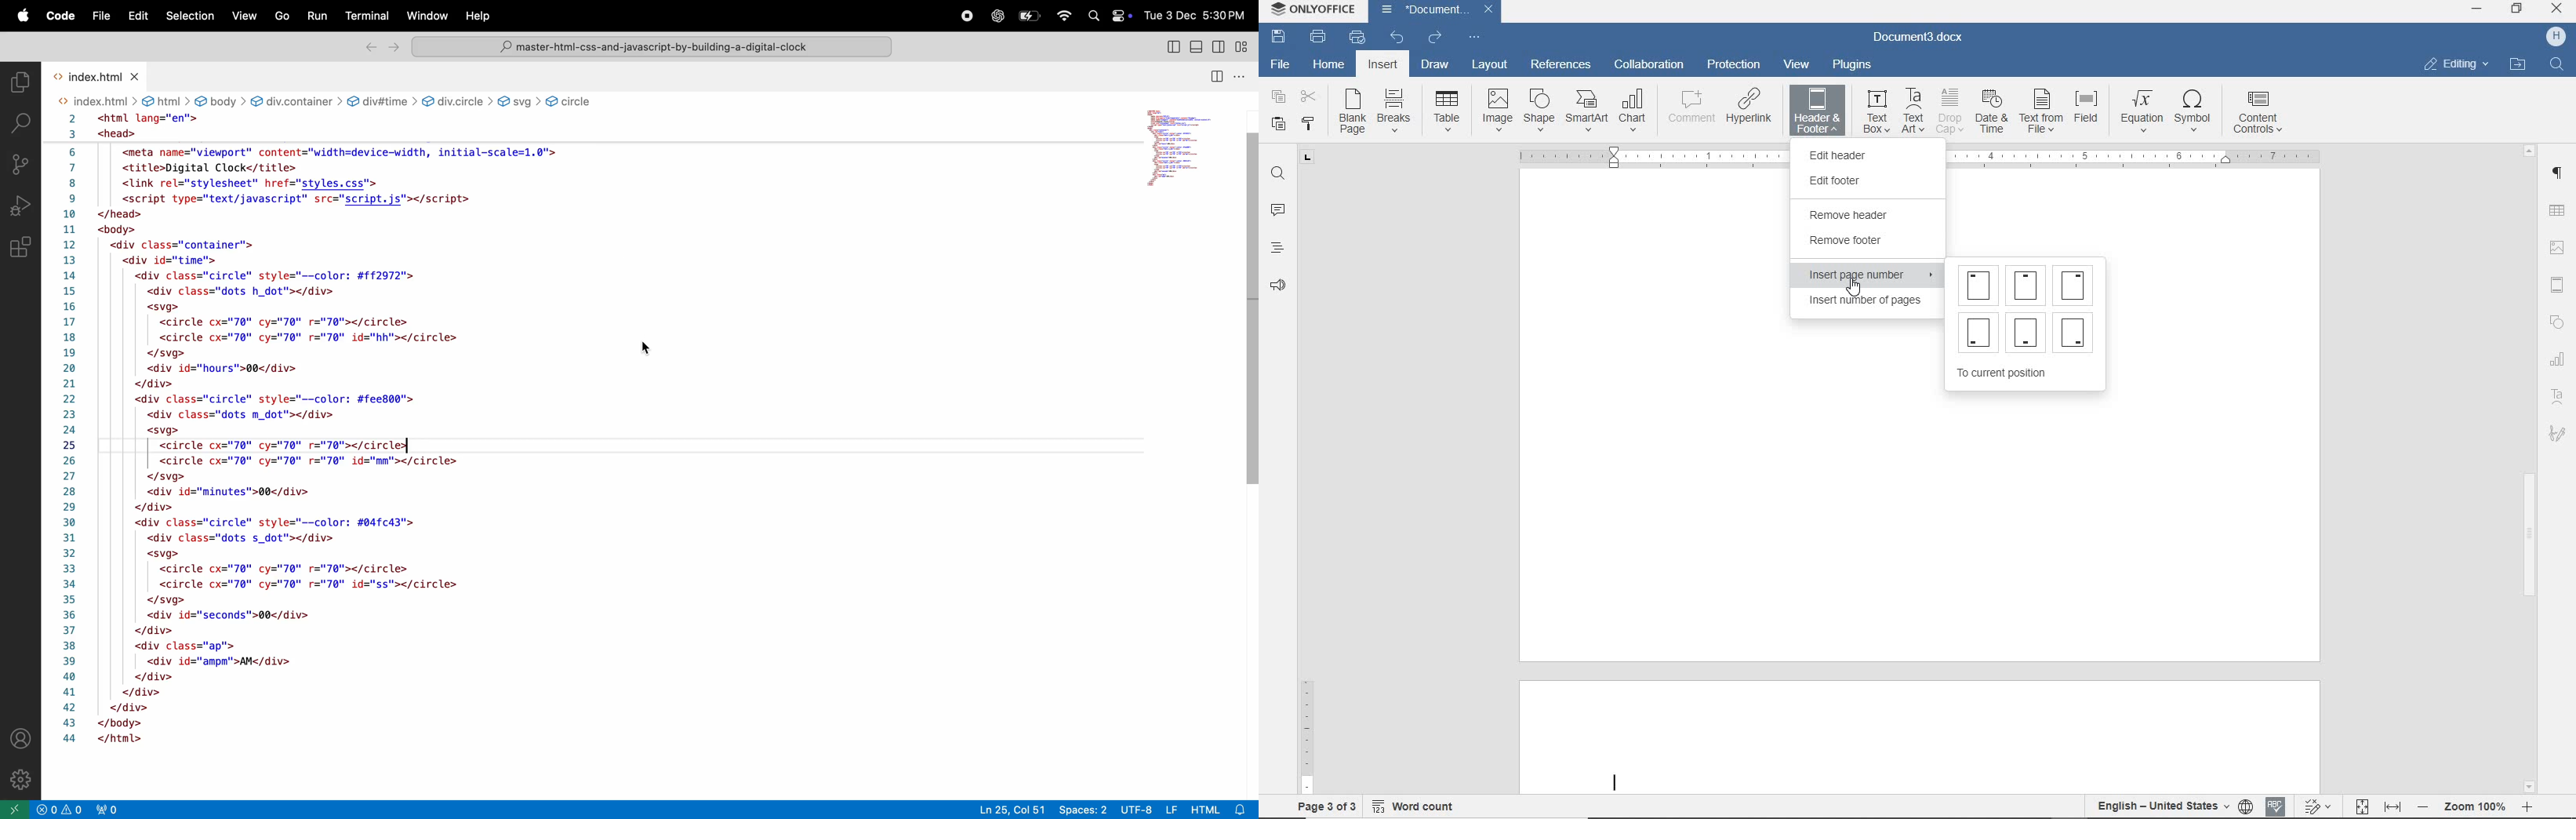 This screenshot has height=840, width=2576. What do you see at coordinates (393, 47) in the screenshot?
I see `forward` at bounding box center [393, 47].